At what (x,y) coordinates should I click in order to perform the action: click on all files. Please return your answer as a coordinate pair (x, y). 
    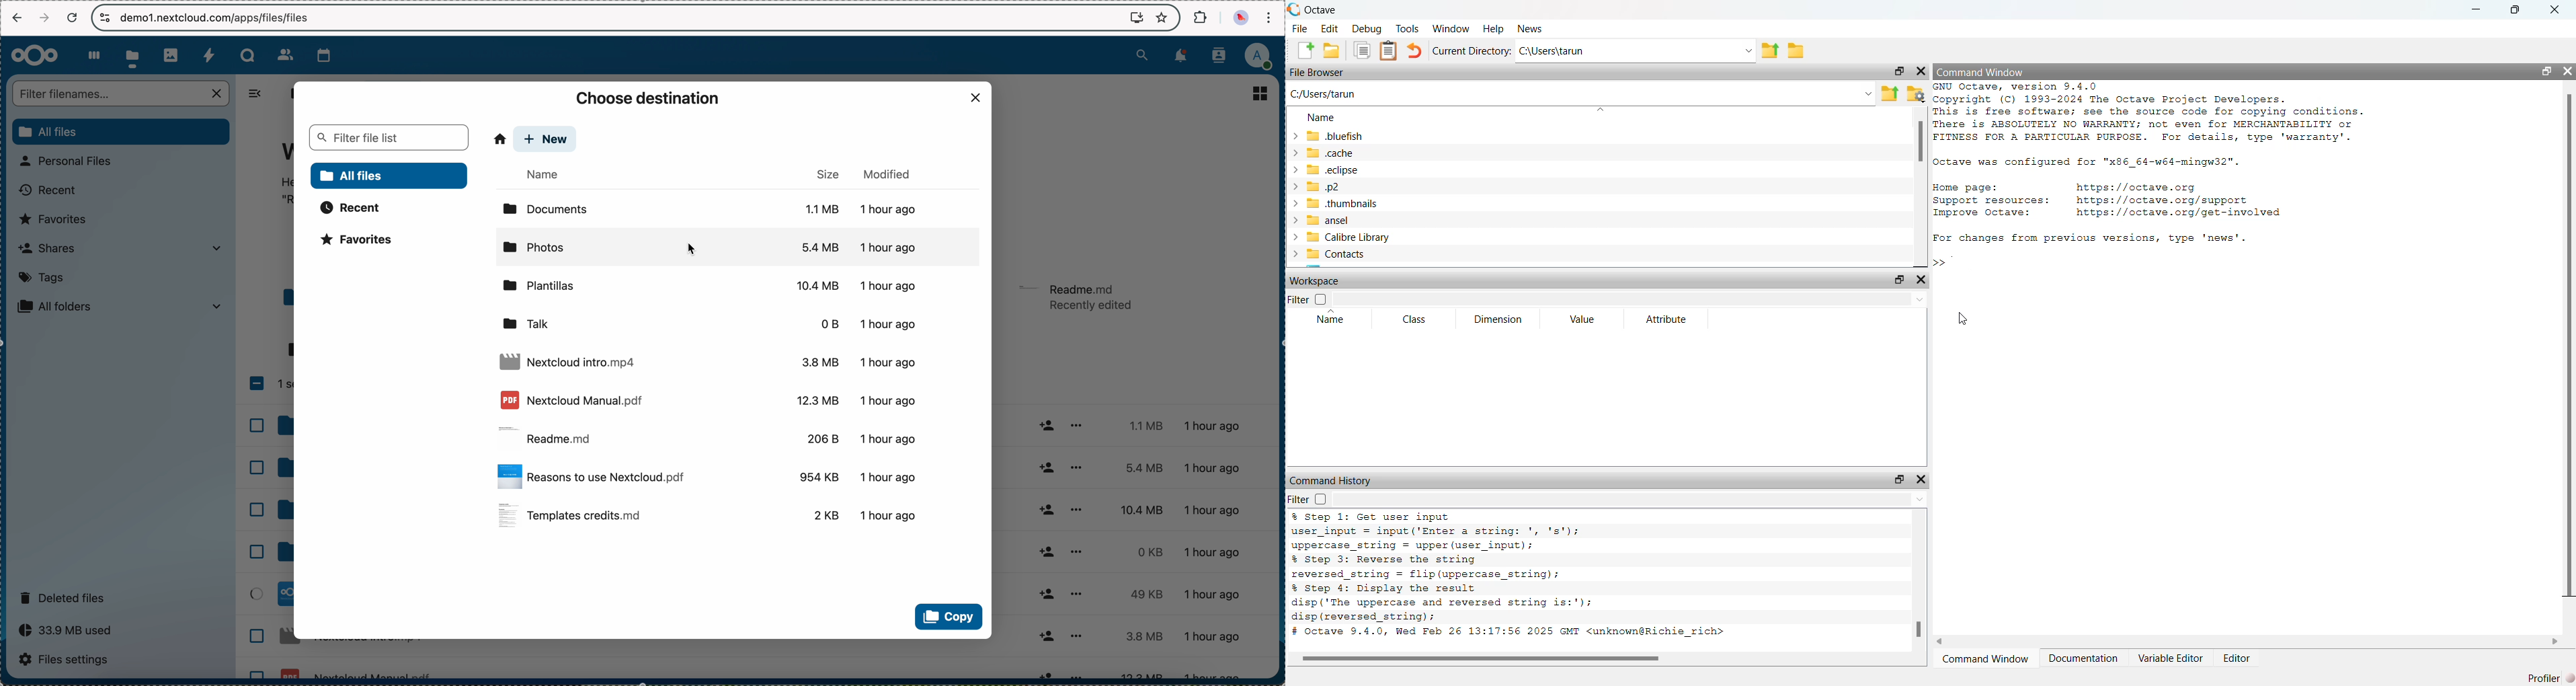
    Looking at the image, I should click on (289, 93).